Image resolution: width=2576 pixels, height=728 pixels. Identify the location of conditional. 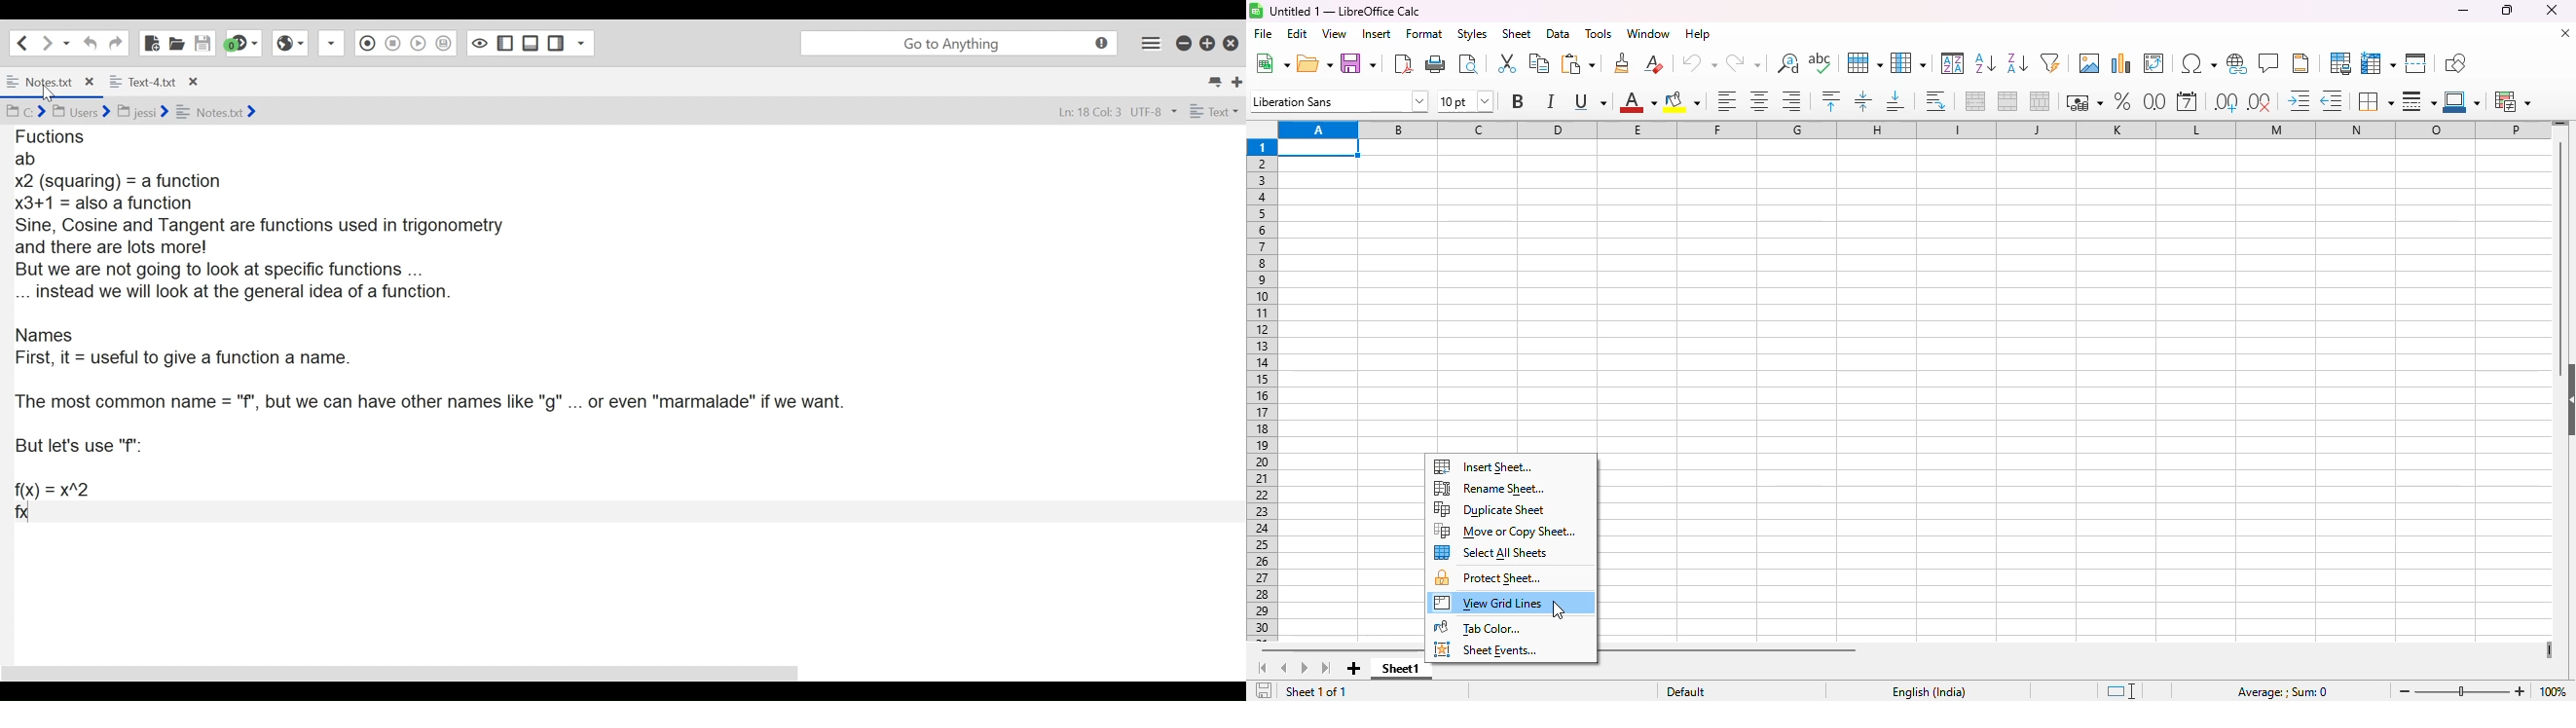
(2515, 101).